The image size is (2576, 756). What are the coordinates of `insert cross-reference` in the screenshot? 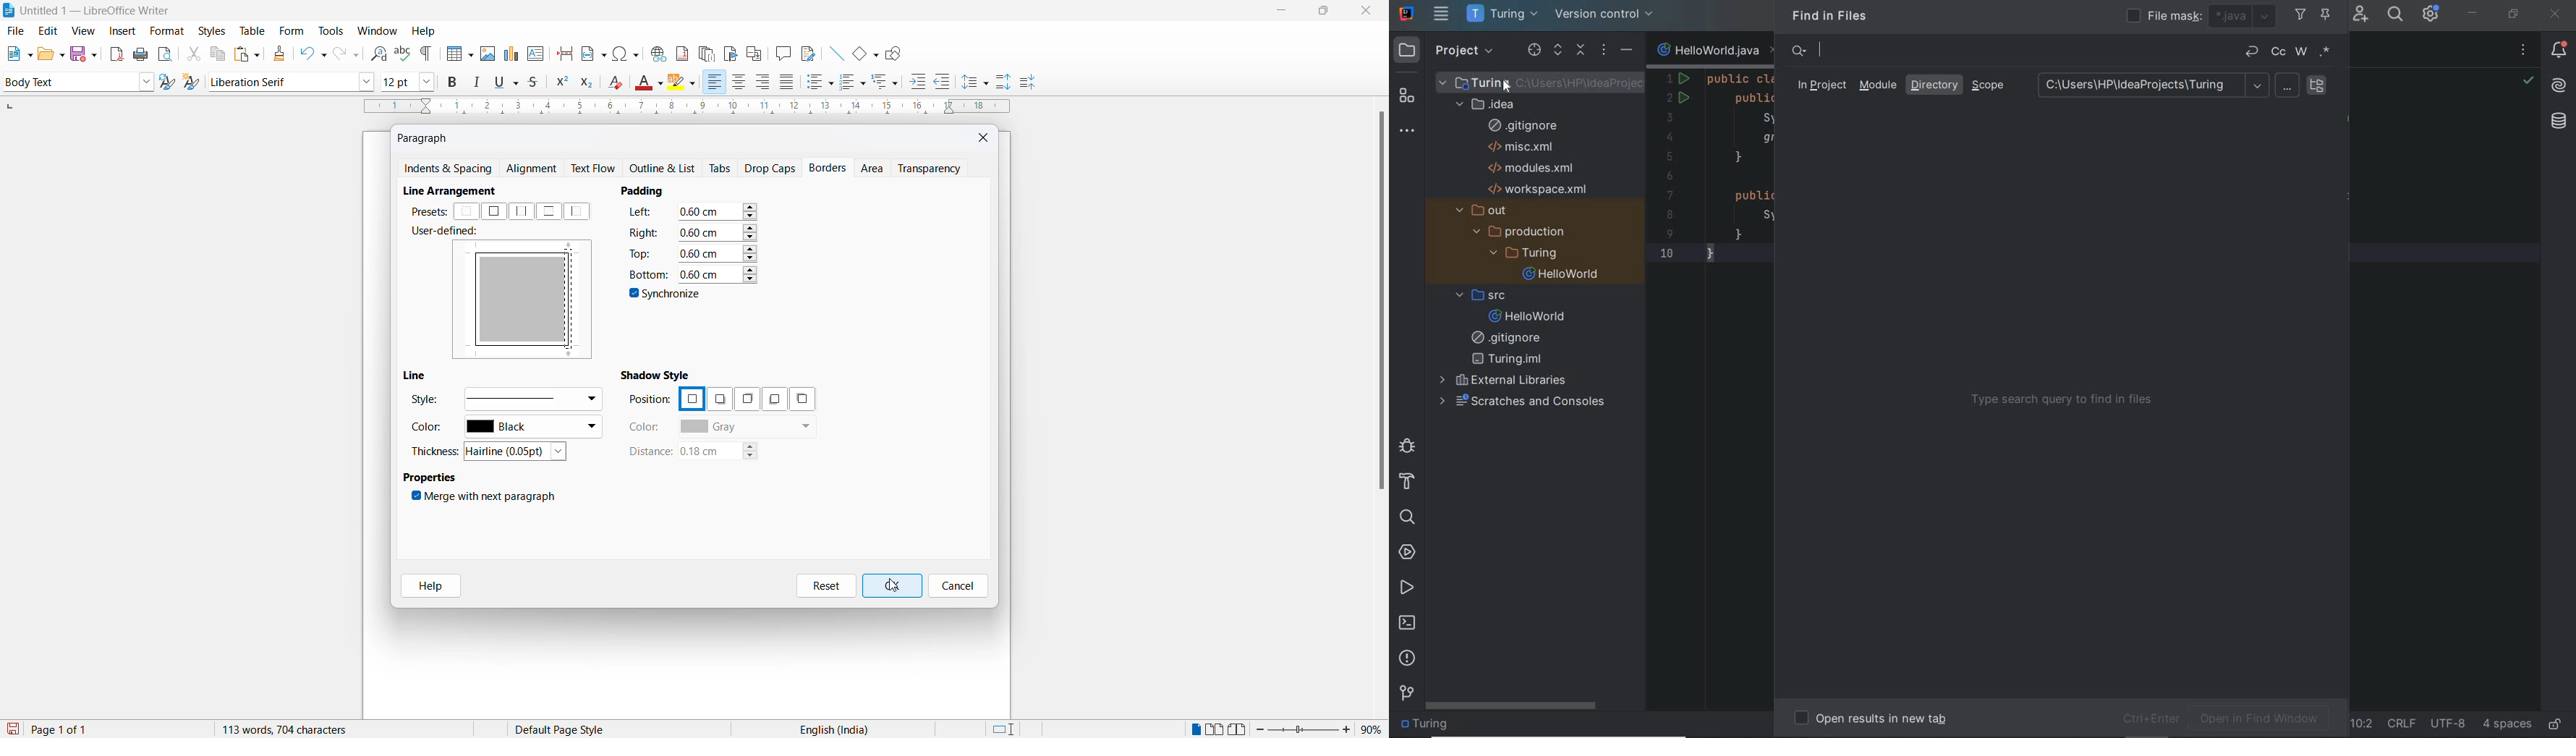 It's located at (807, 52).